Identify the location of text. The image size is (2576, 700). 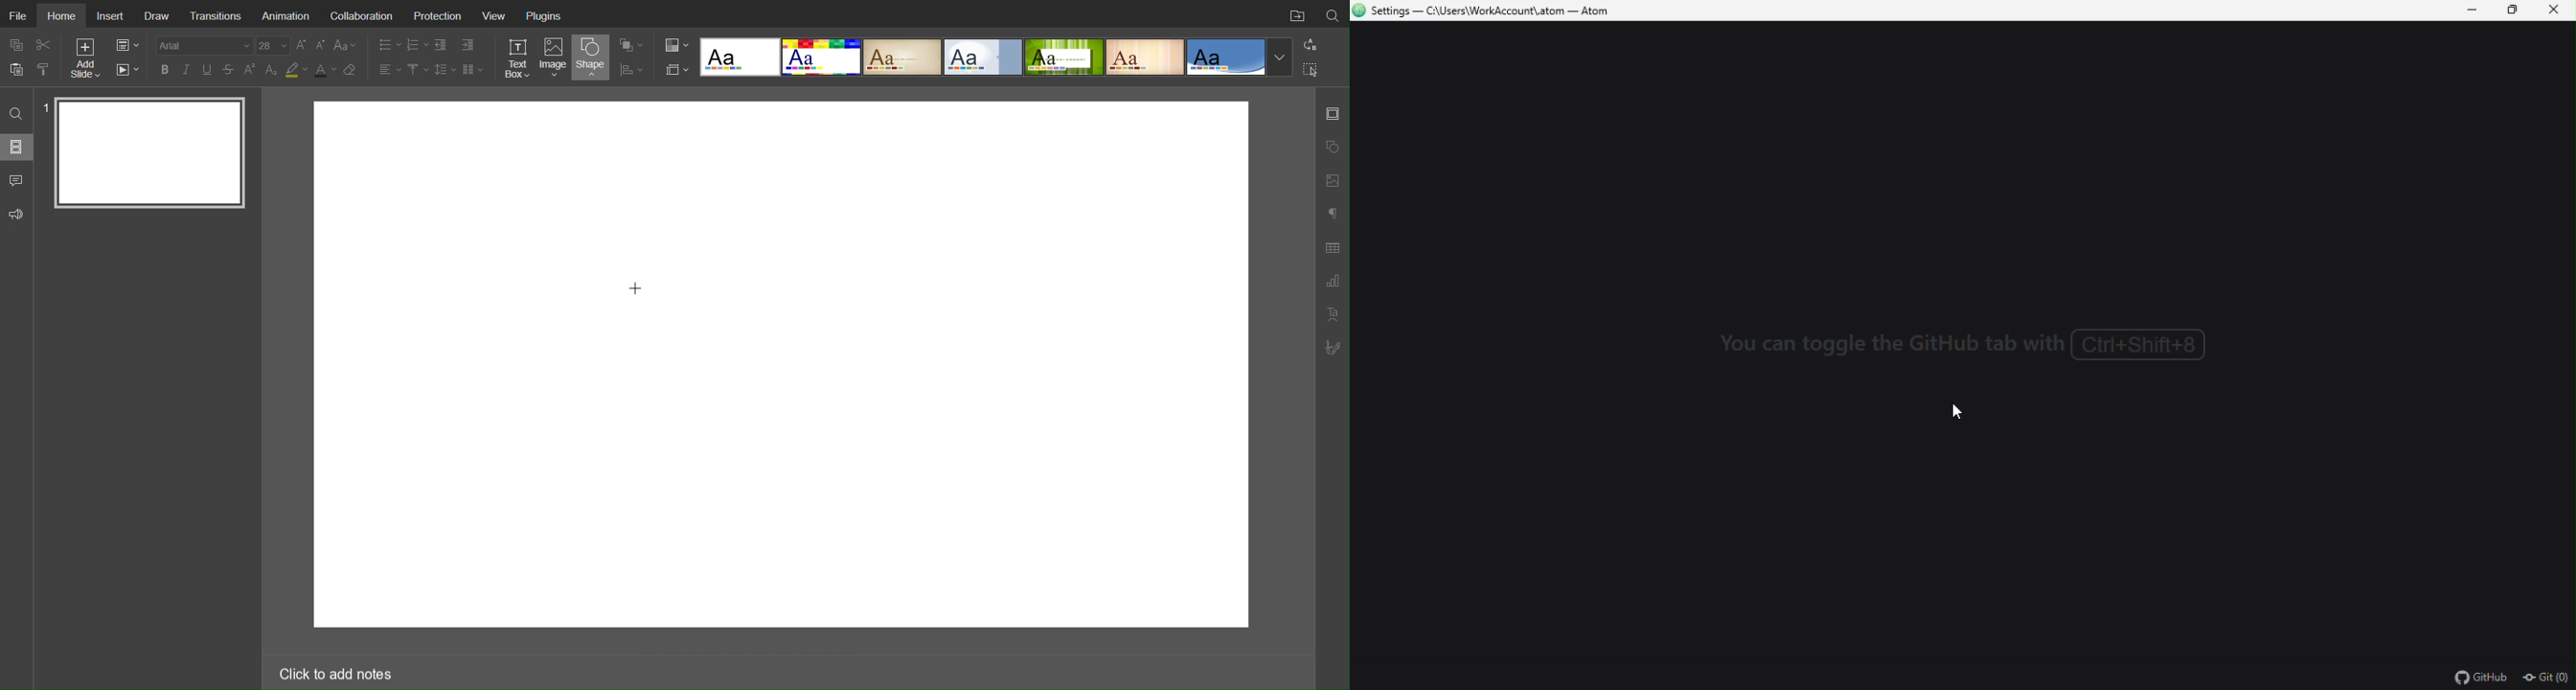
(1962, 346).